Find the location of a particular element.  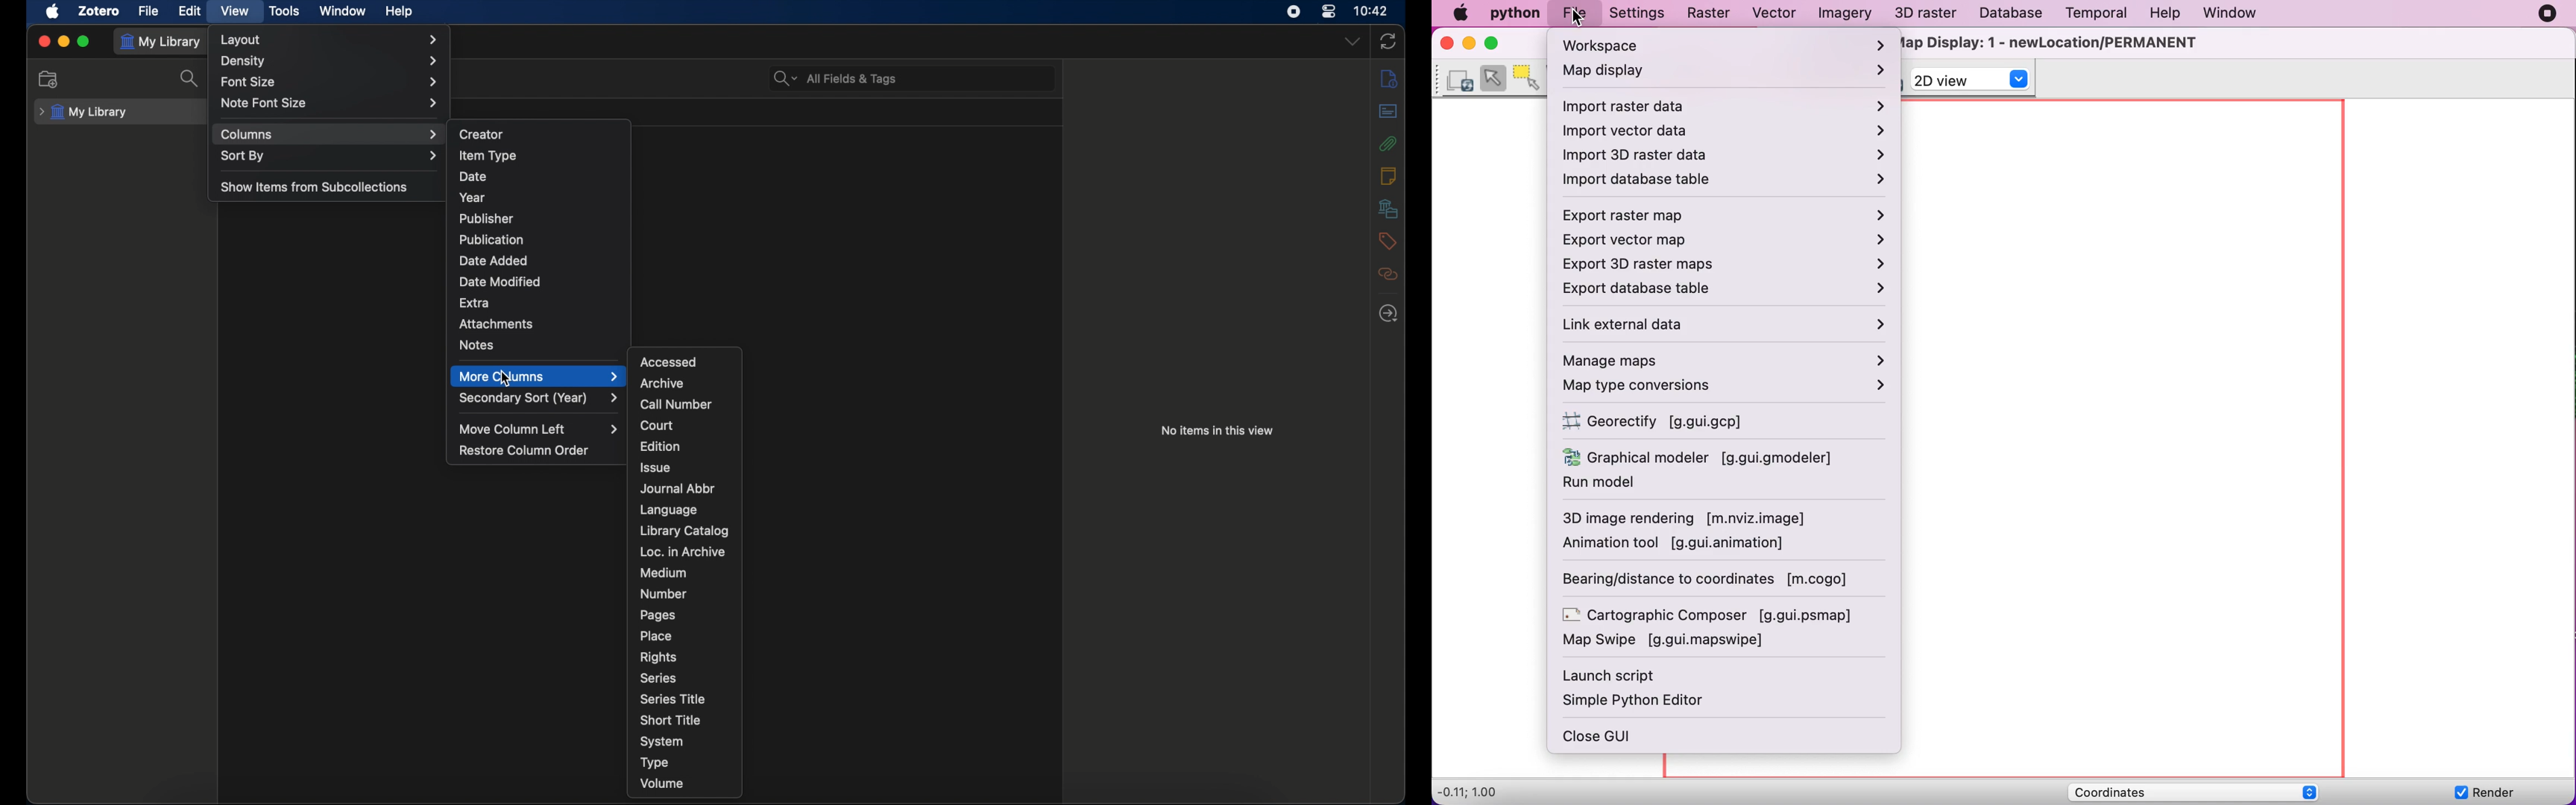

zotero is located at coordinates (98, 11).